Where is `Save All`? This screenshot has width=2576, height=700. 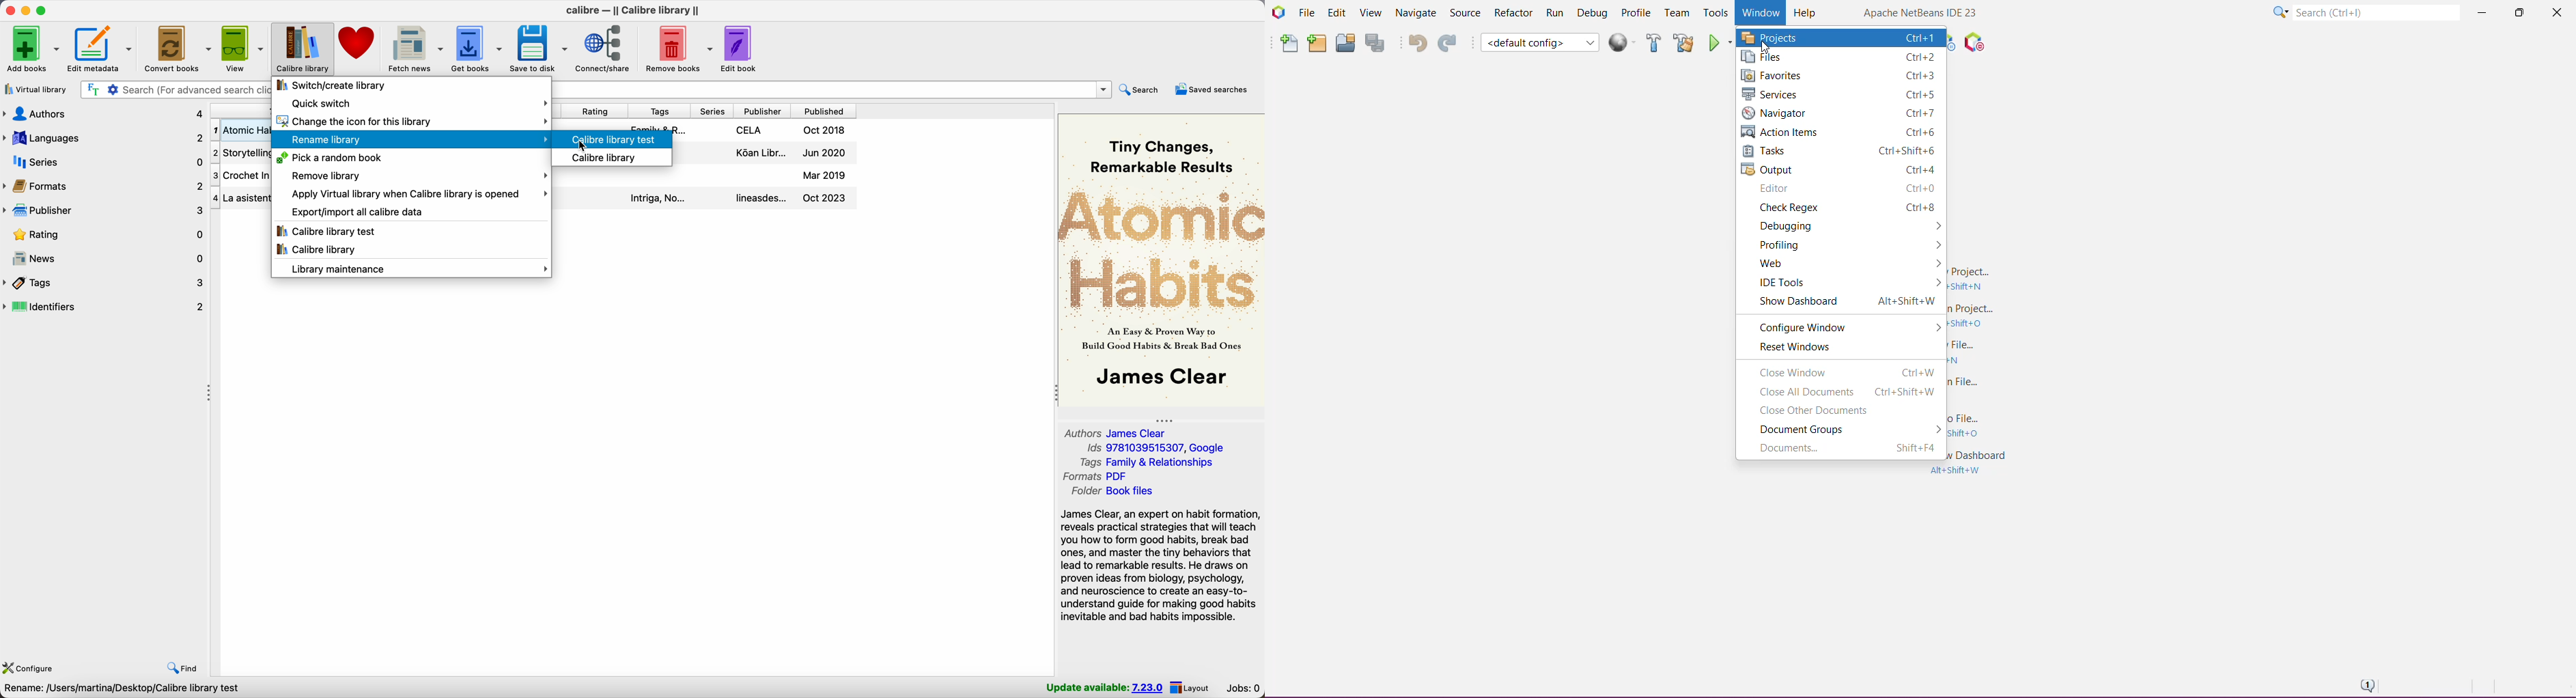 Save All is located at coordinates (1376, 43).